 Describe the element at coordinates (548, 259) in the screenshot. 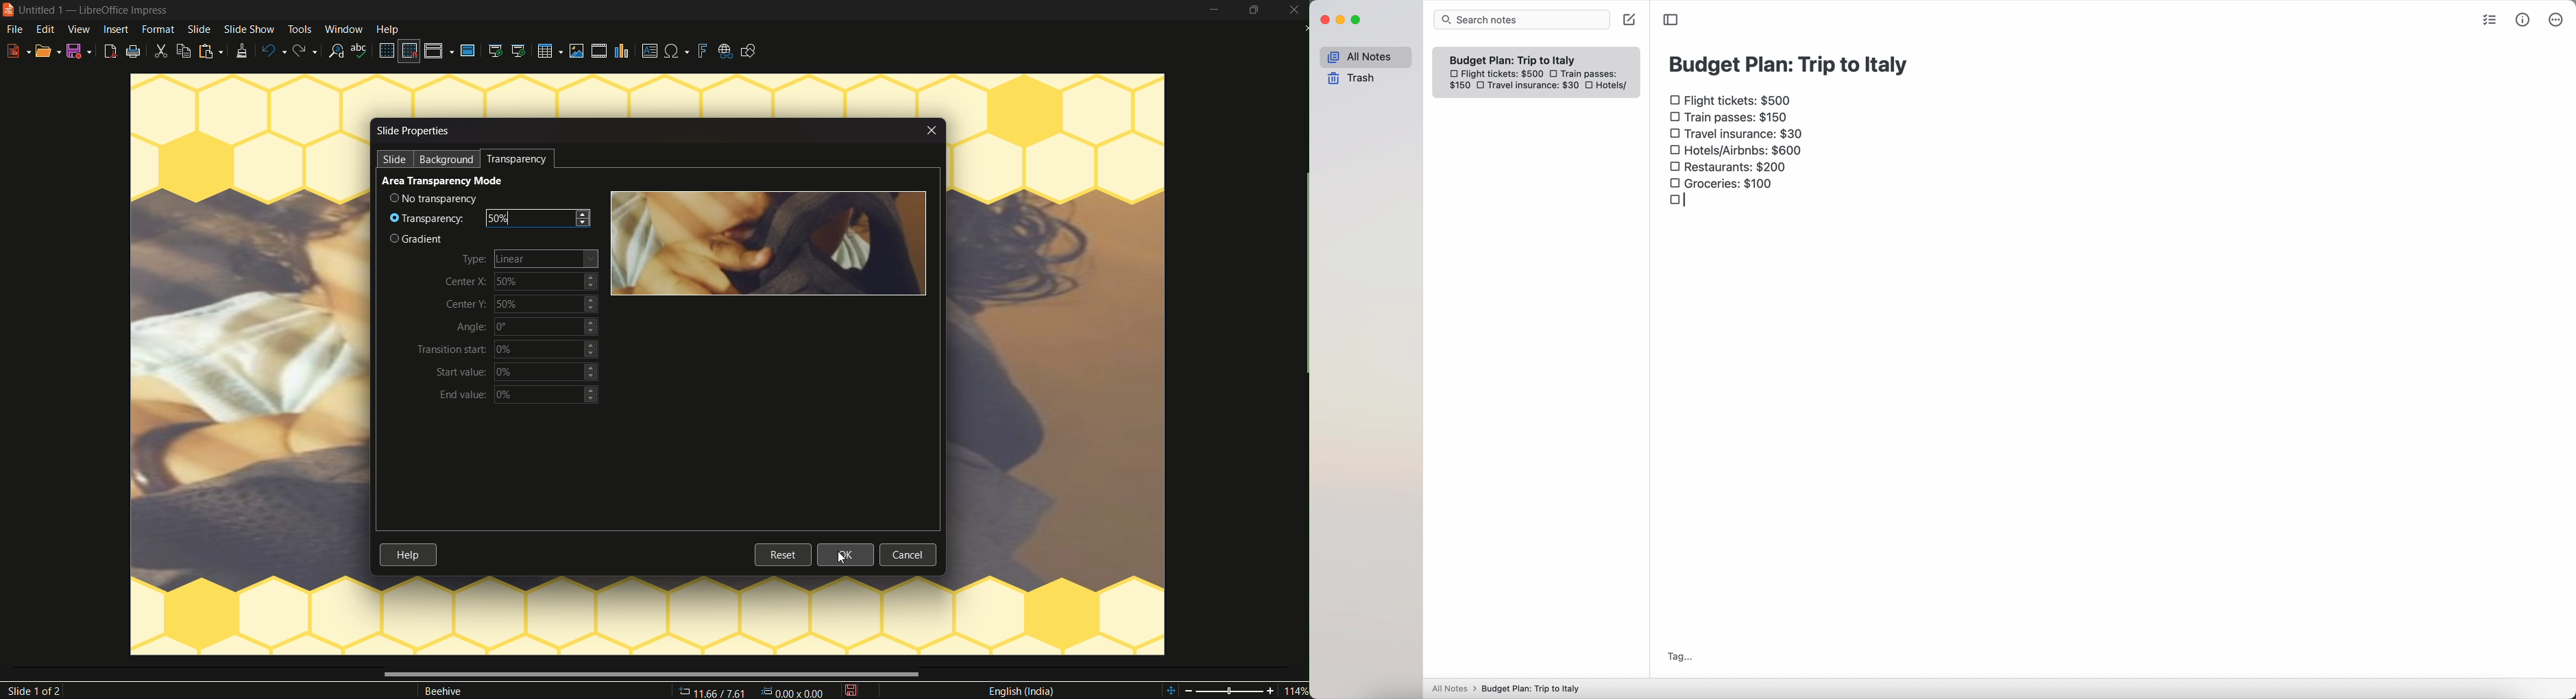

I see `Linear` at that location.